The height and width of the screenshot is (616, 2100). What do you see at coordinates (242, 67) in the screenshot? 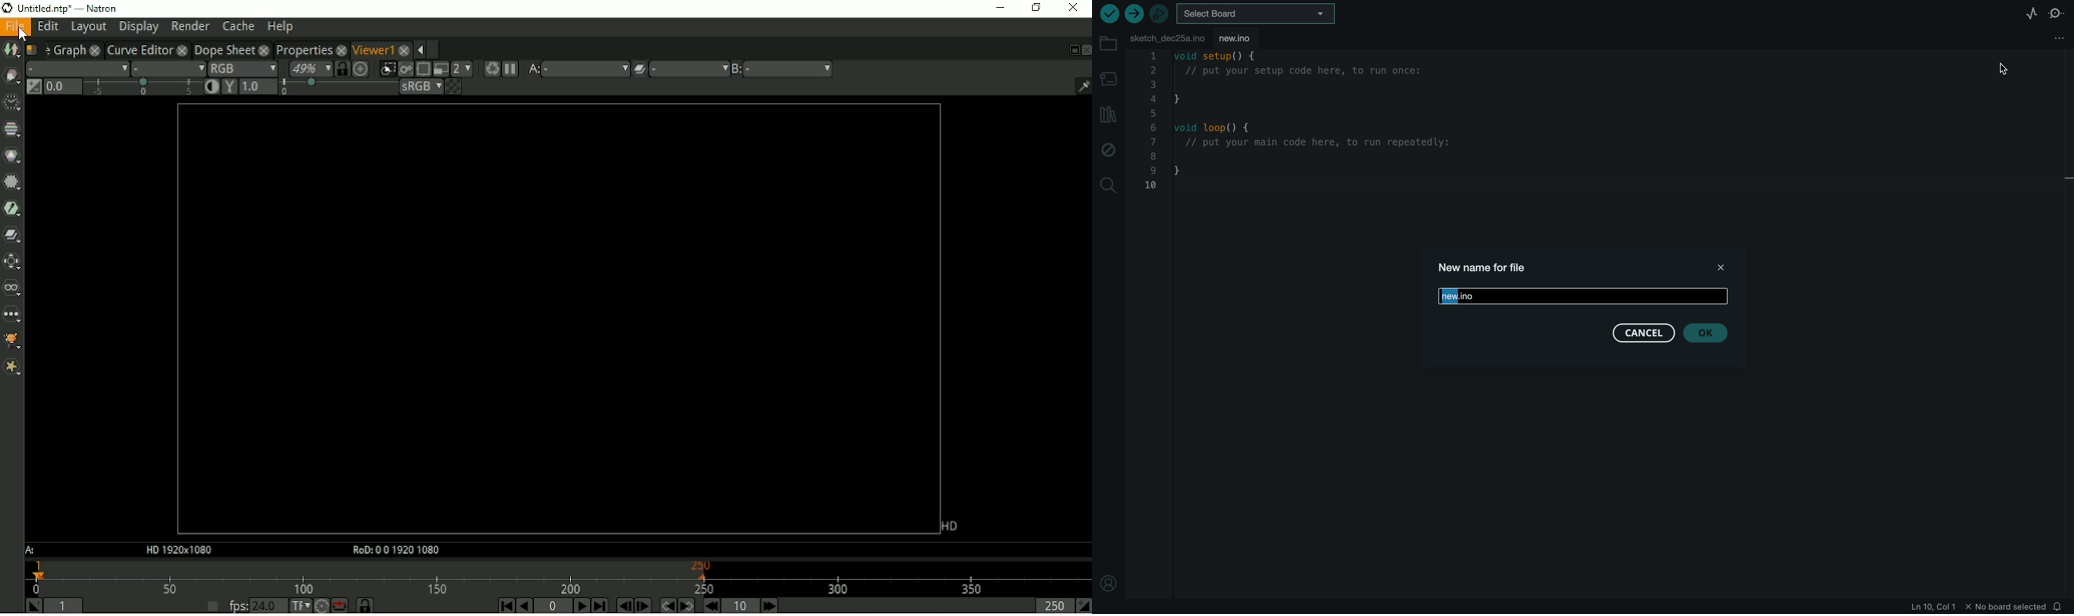
I see `Display Channels` at bounding box center [242, 67].